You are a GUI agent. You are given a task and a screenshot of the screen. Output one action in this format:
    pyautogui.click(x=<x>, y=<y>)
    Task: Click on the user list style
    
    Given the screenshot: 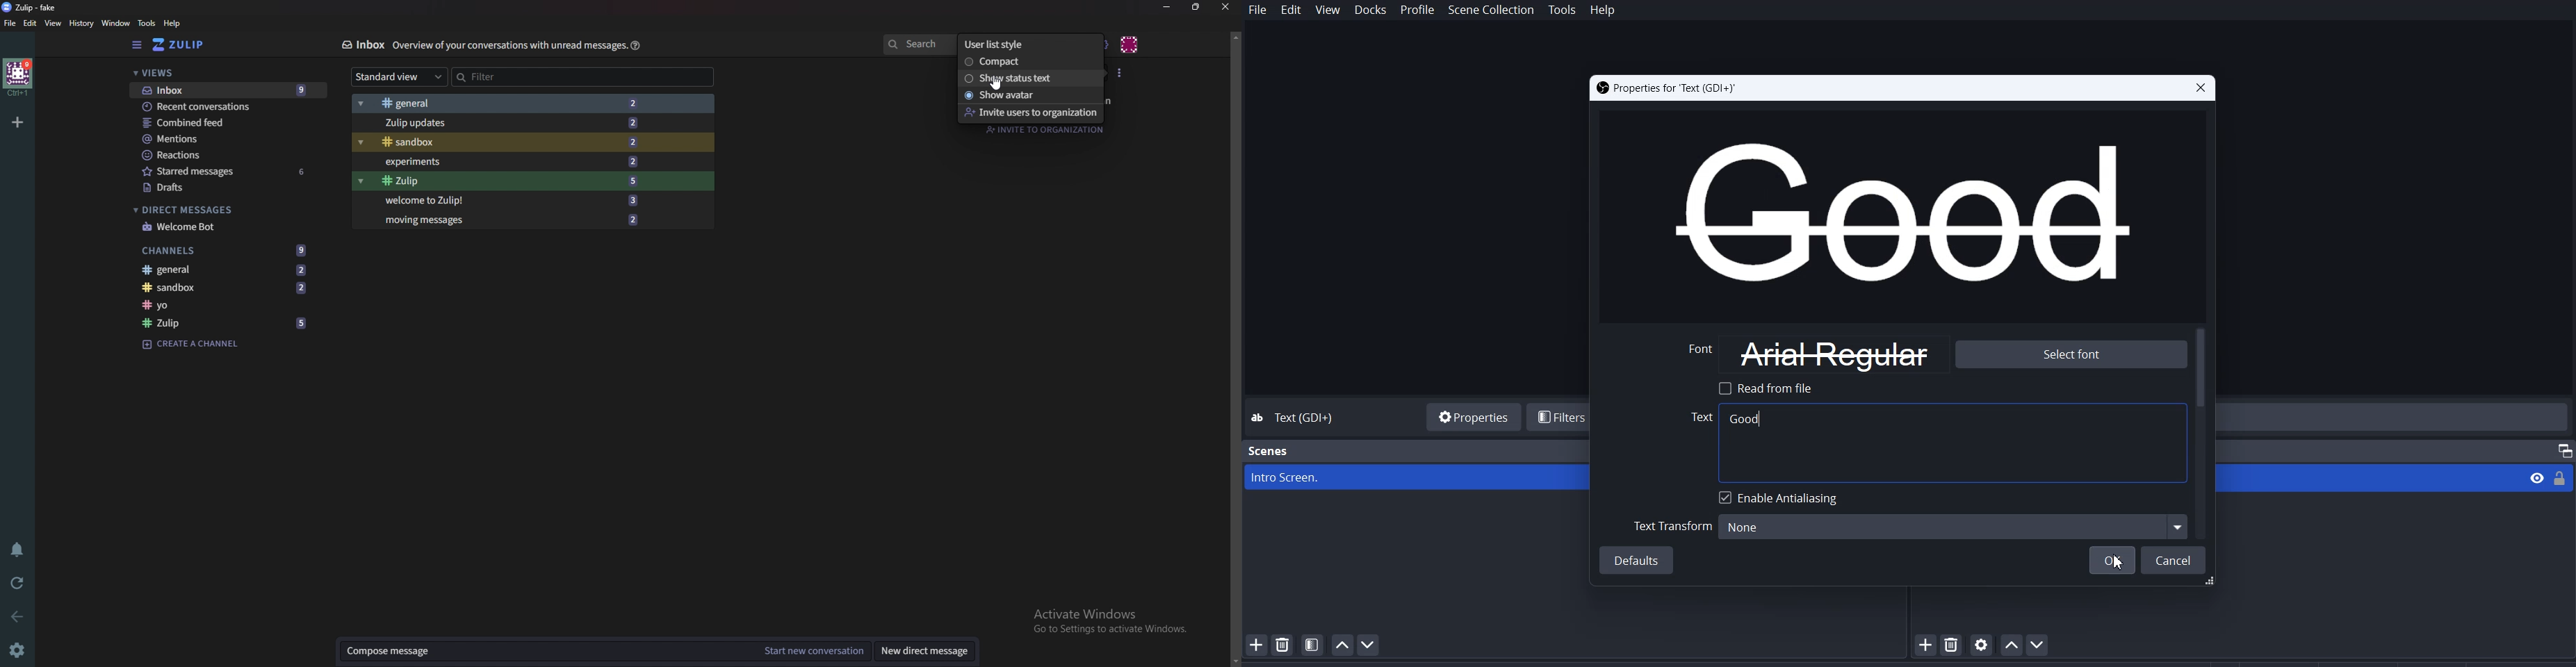 What is the action you would take?
    pyautogui.click(x=1016, y=43)
    